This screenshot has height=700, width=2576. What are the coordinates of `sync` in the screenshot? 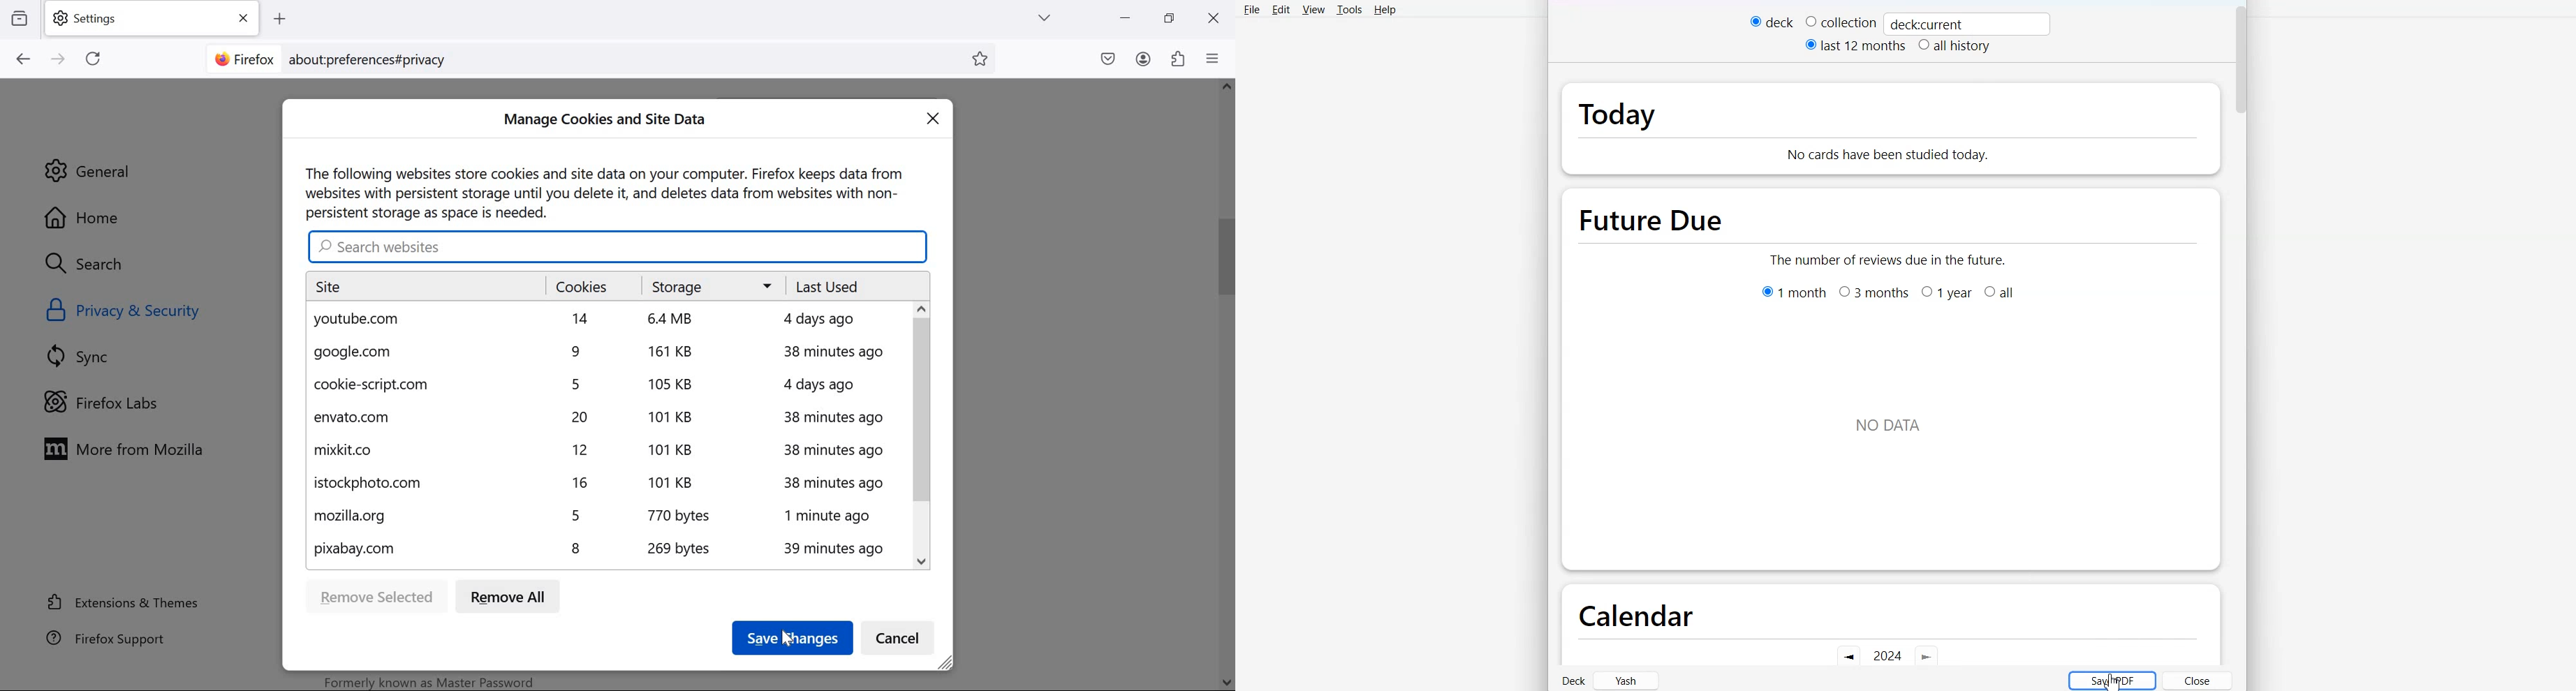 It's located at (84, 356).